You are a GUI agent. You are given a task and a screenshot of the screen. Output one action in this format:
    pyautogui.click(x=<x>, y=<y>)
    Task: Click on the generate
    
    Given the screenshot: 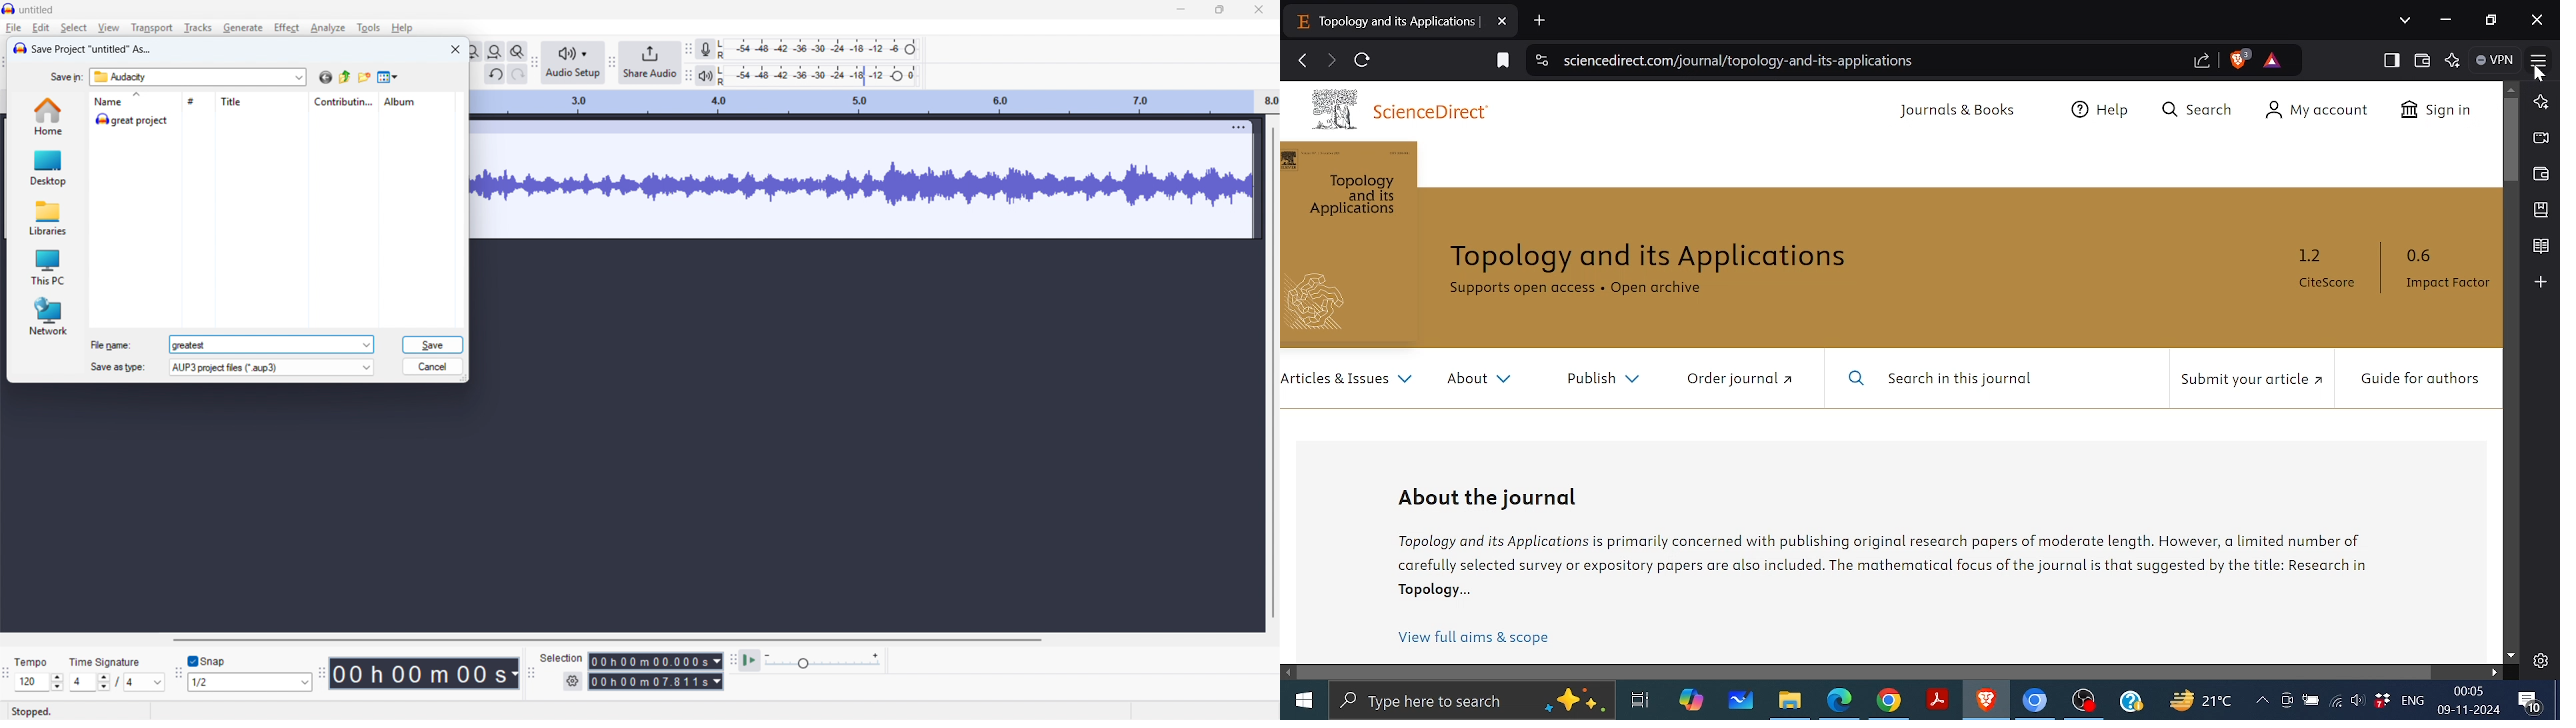 What is the action you would take?
    pyautogui.click(x=243, y=28)
    